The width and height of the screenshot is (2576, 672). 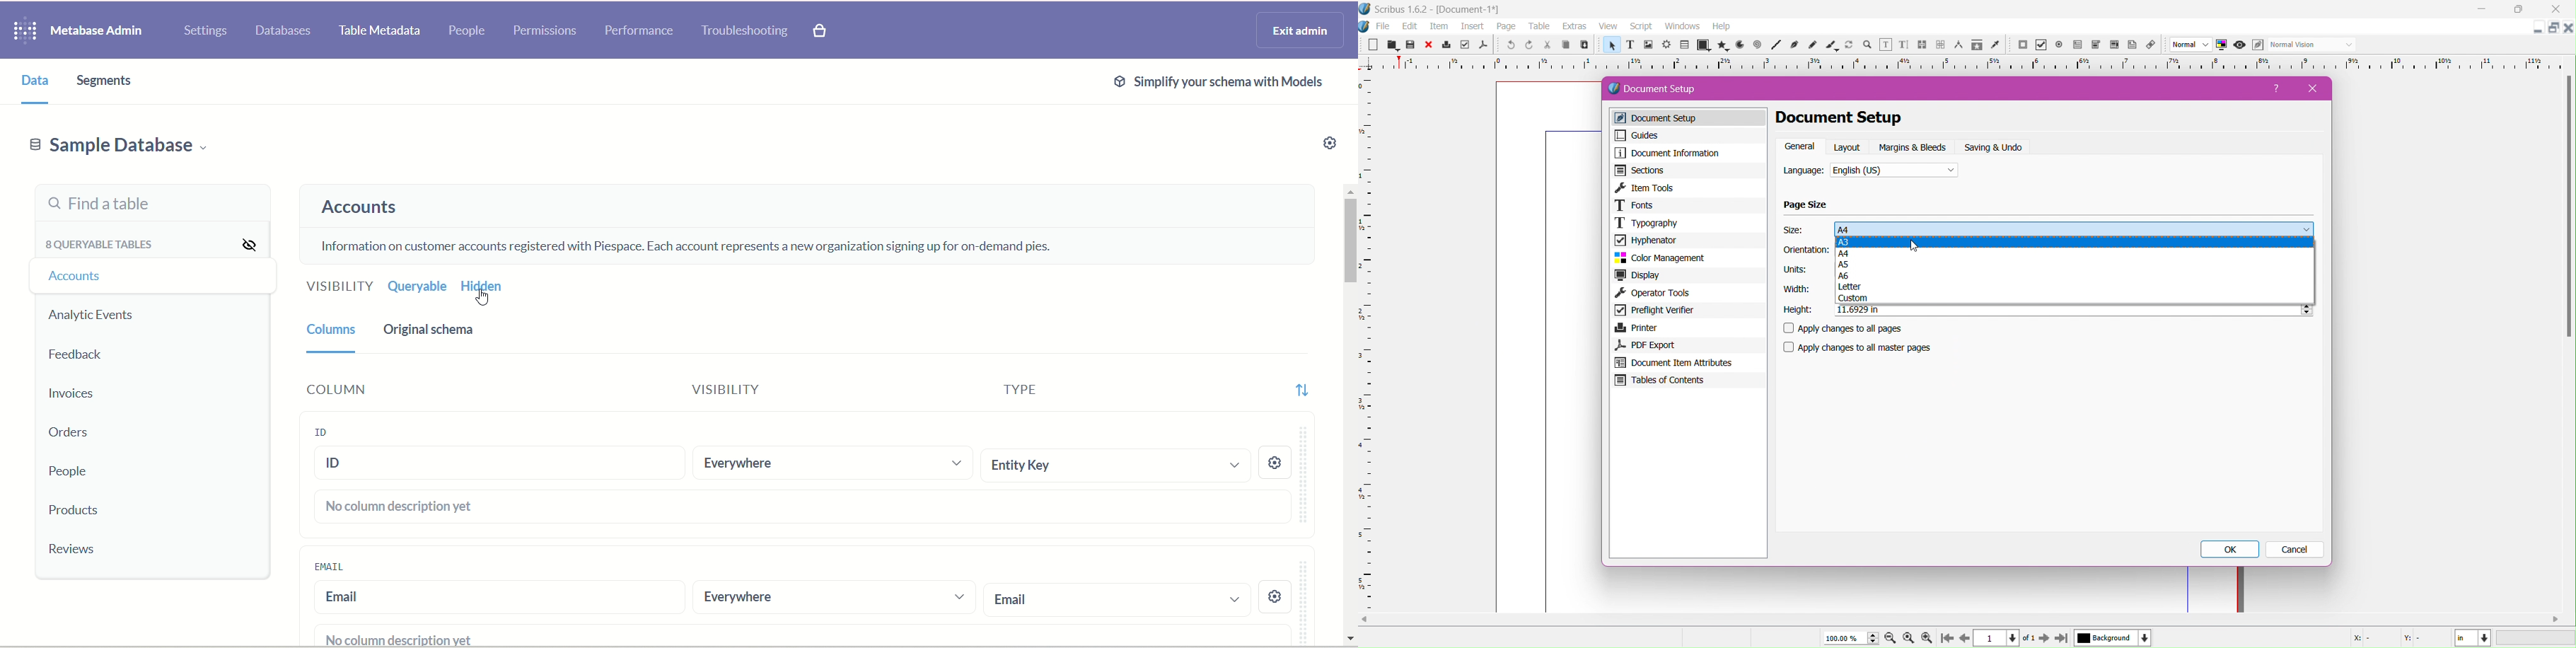 What do you see at coordinates (2075, 255) in the screenshot?
I see `A4` at bounding box center [2075, 255].